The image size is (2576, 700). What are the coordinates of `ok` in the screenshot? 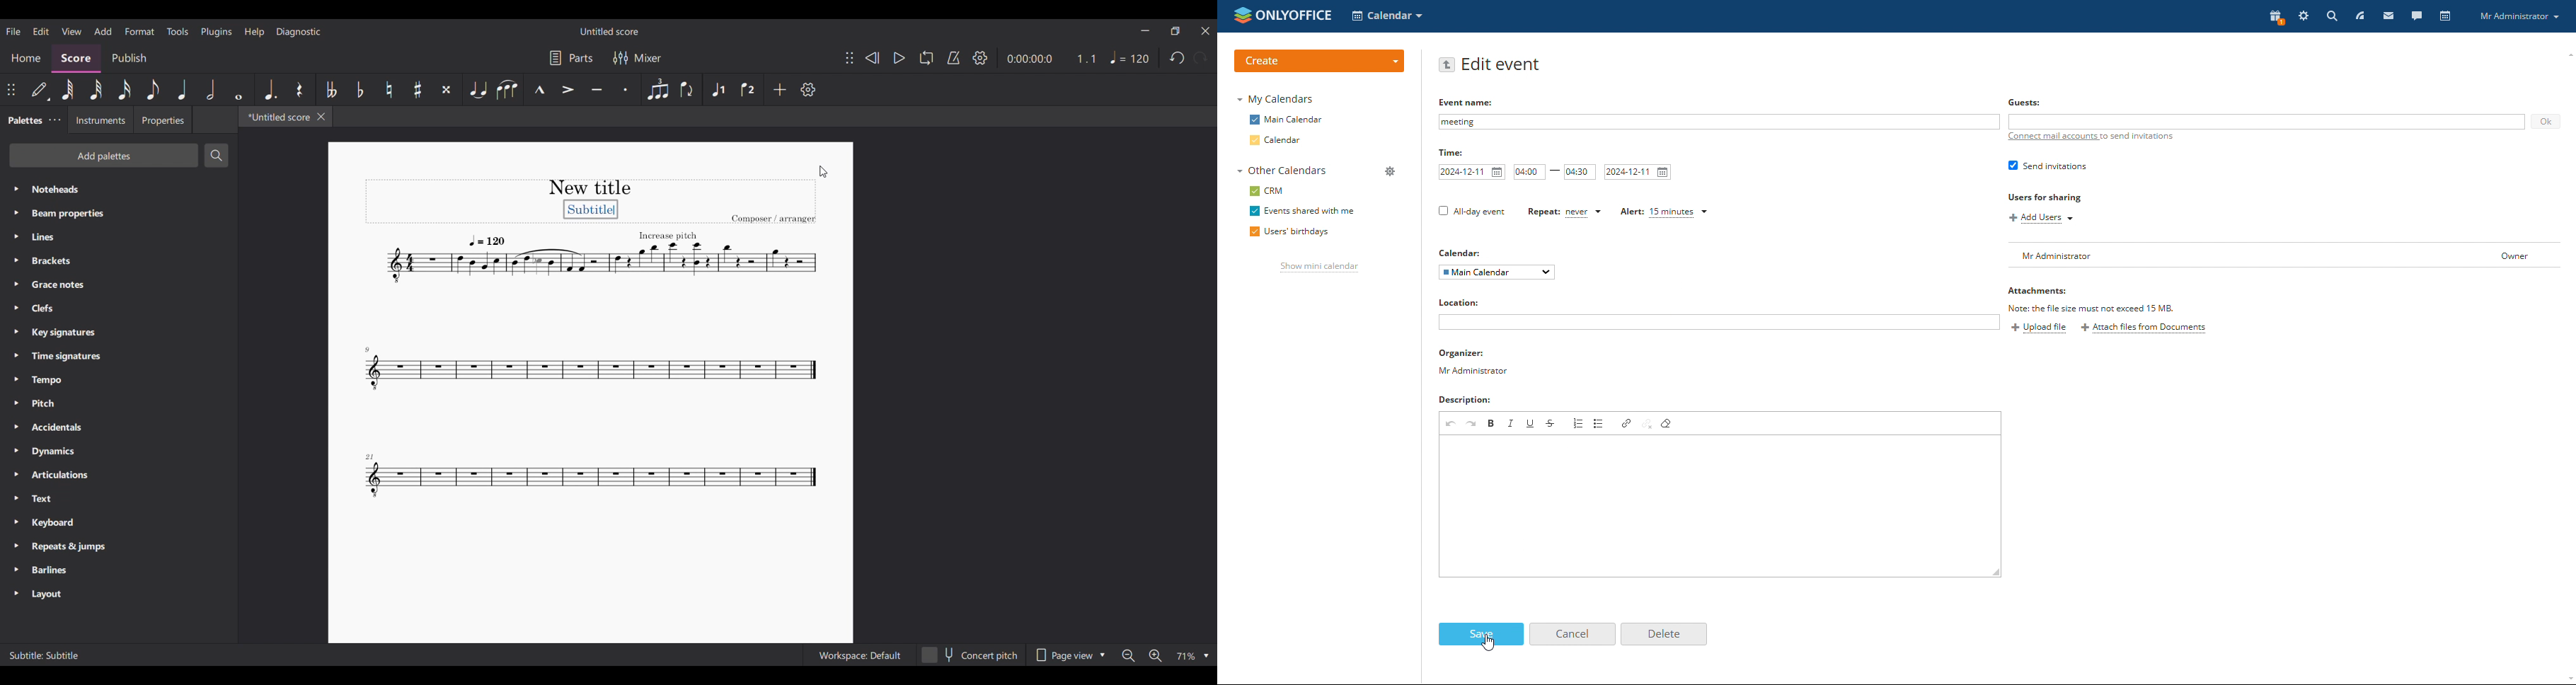 It's located at (2545, 122).